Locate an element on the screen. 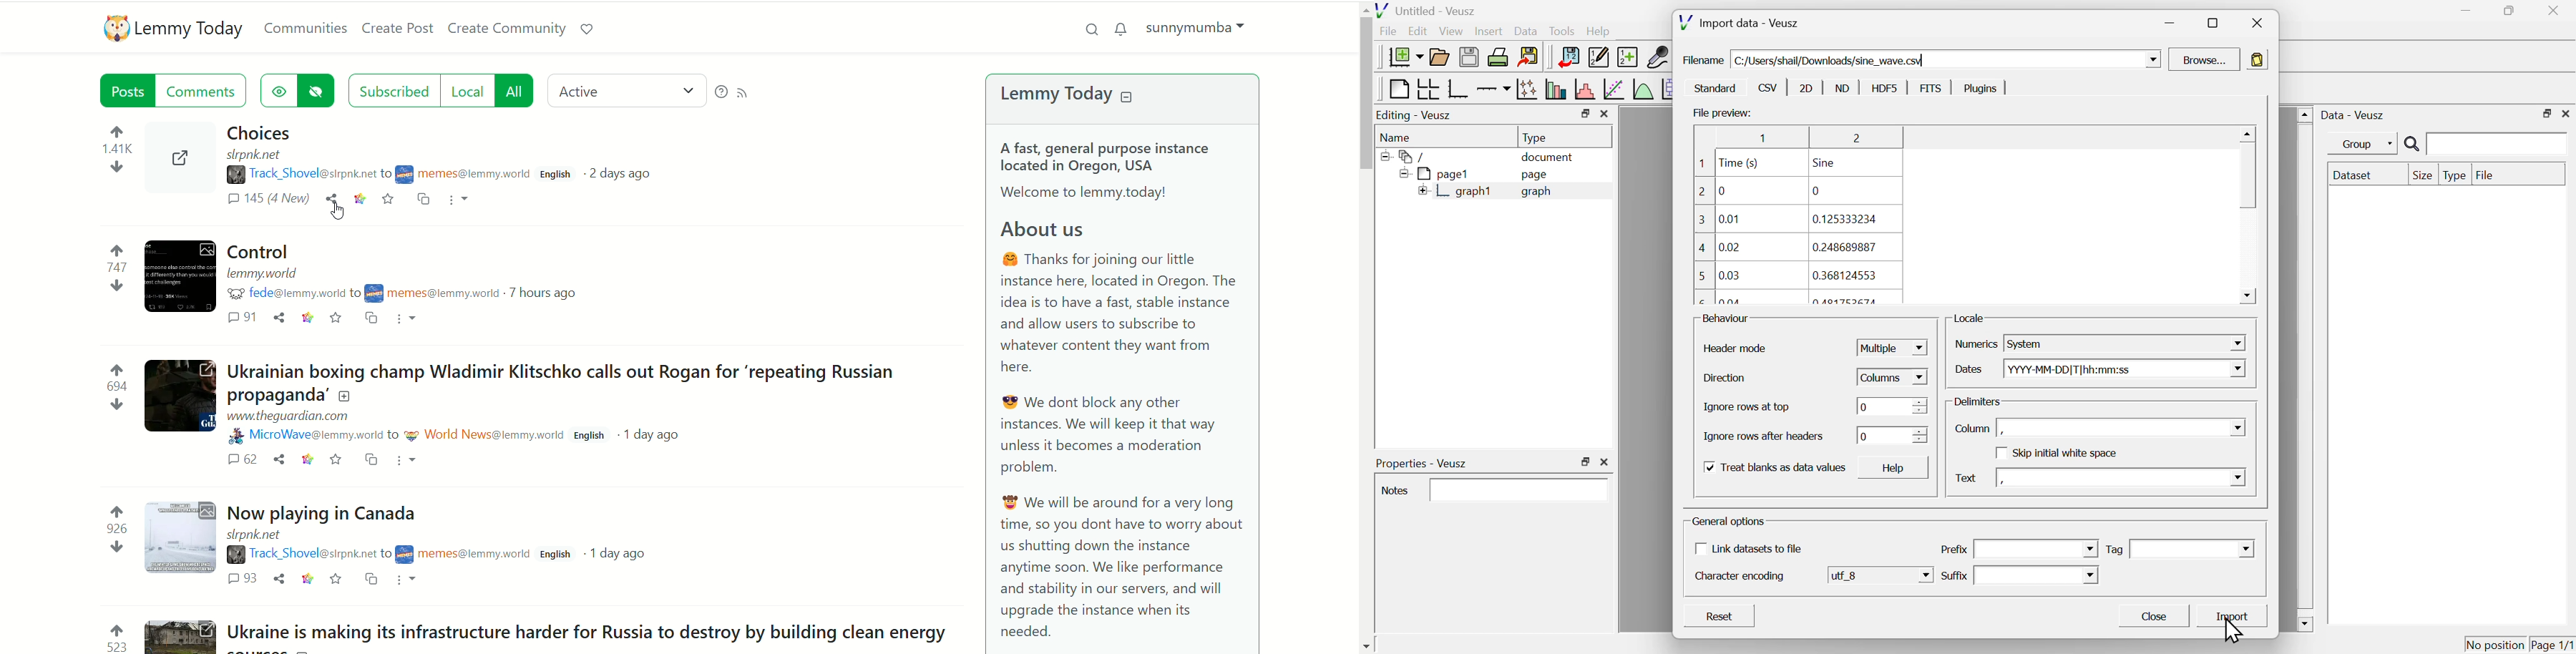 The image size is (2576, 672). communities is located at coordinates (303, 29).